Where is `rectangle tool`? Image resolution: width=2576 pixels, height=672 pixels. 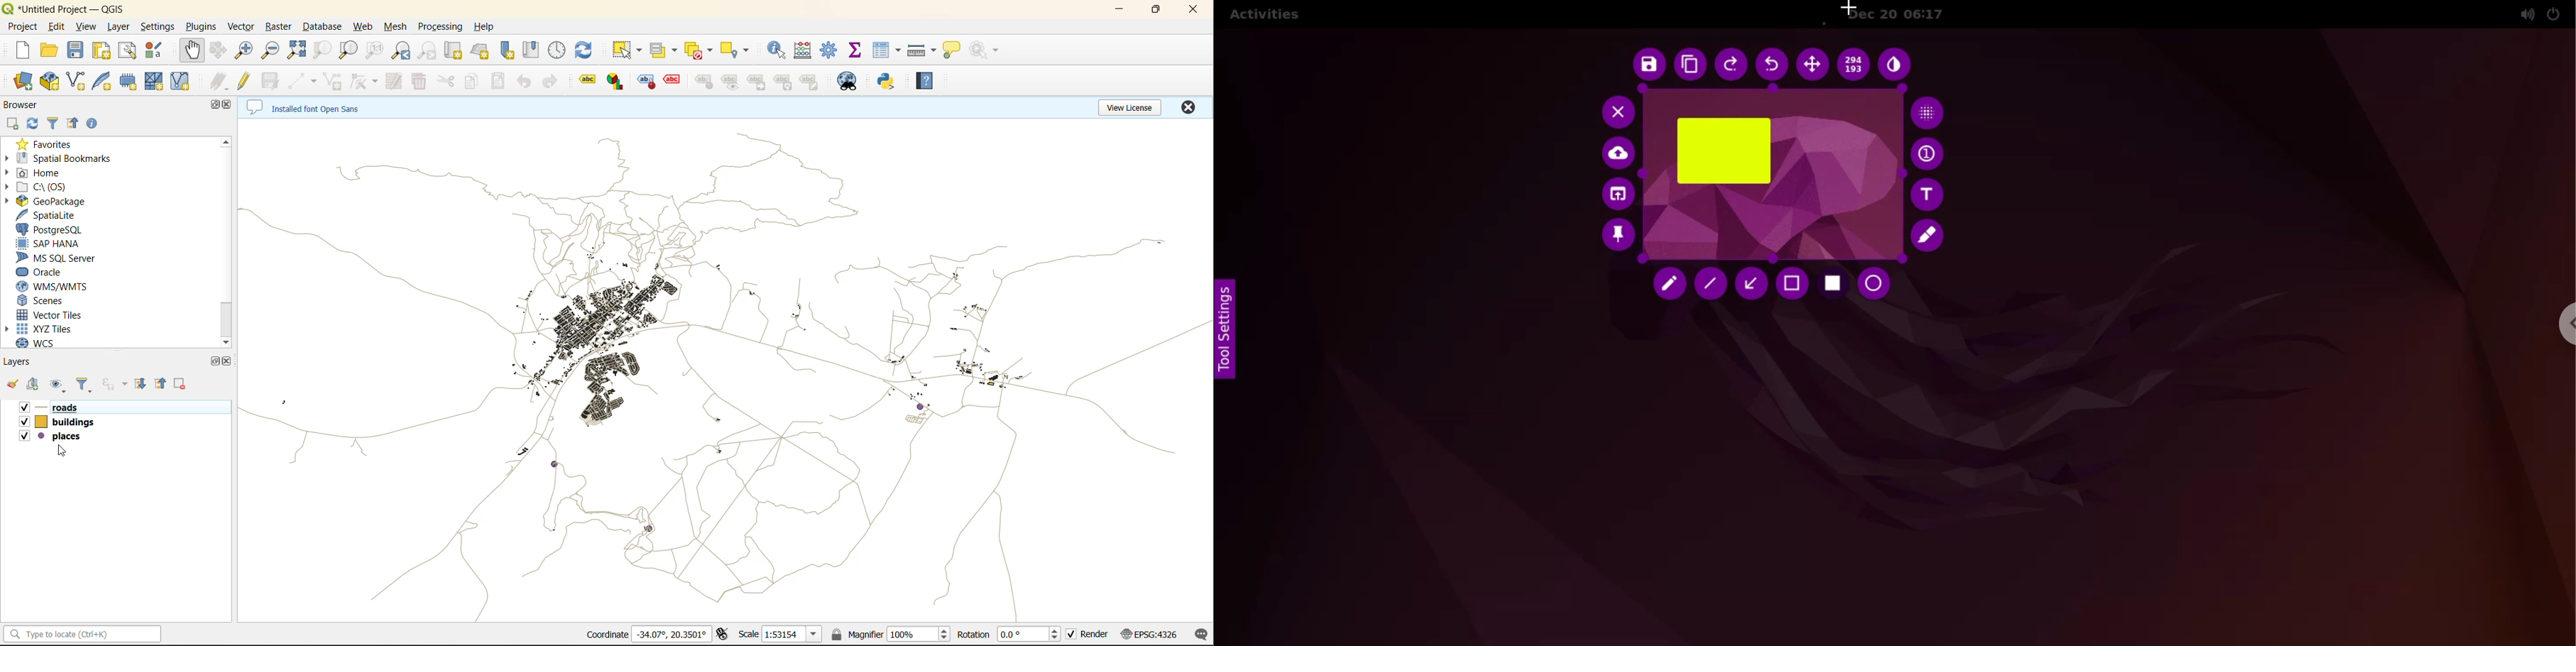
rectangle tool is located at coordinates (1834, 285).